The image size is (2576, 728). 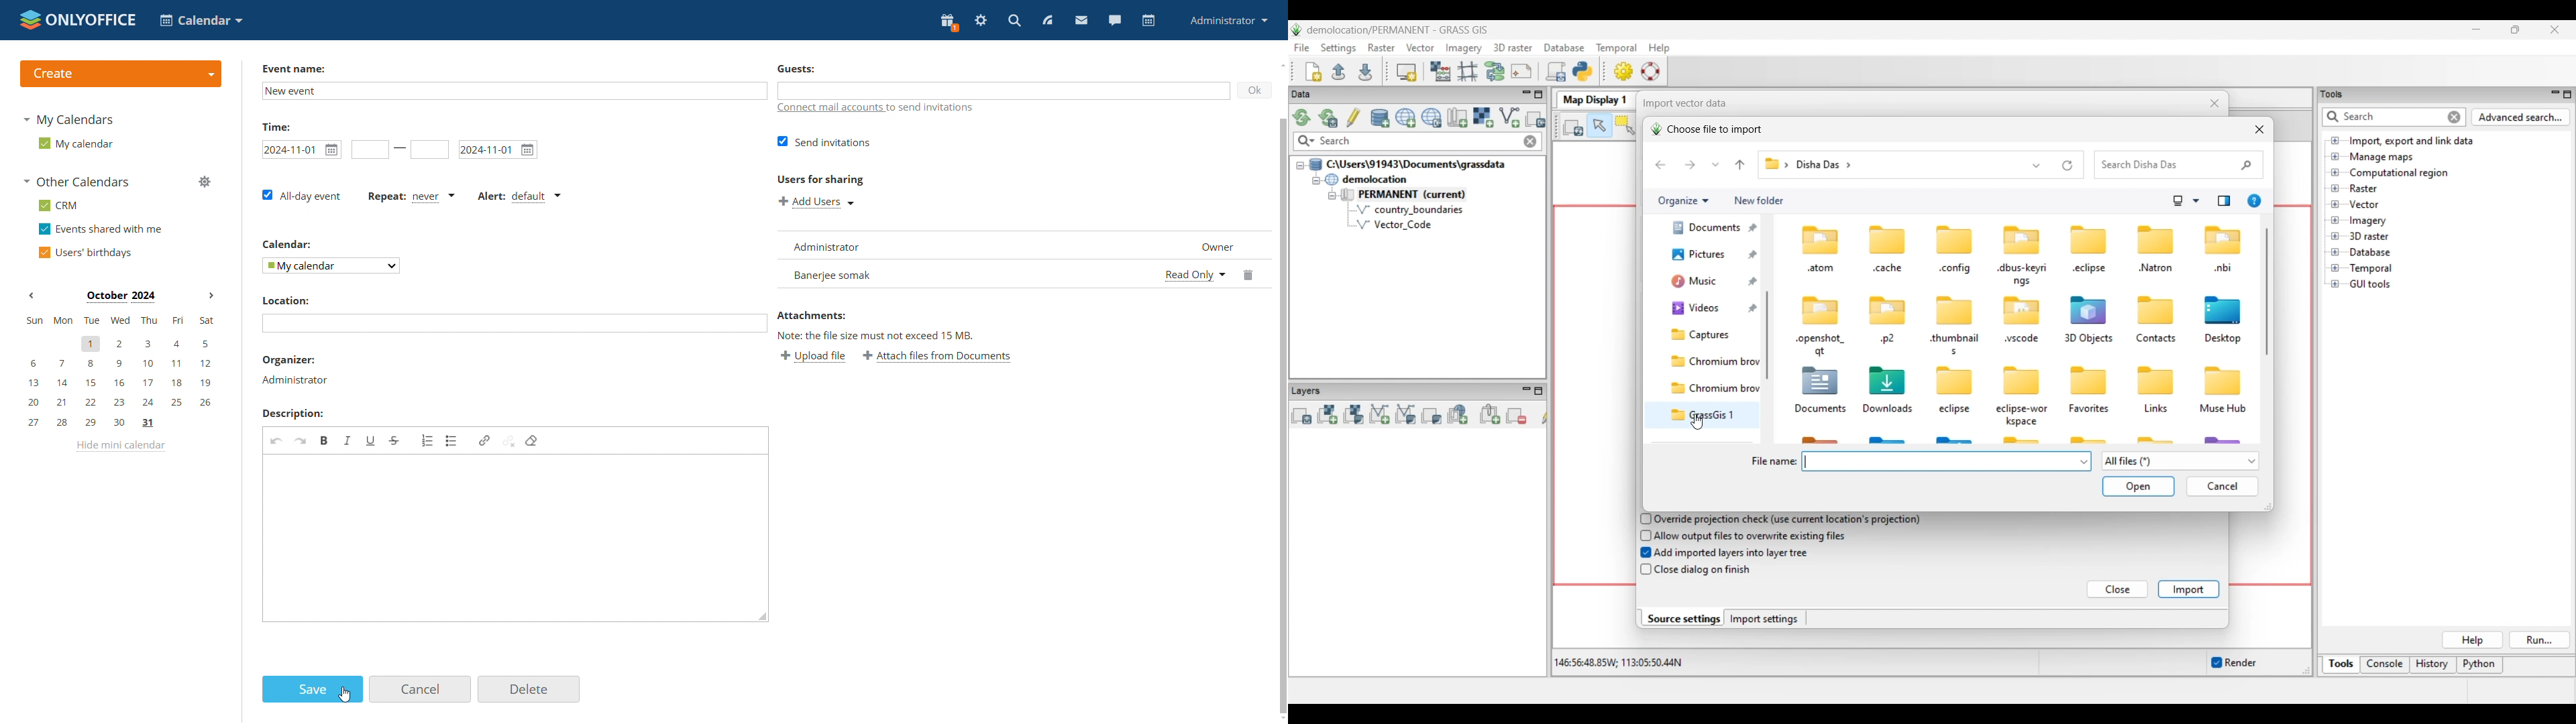 I want to click on event Name, so click(x=296, y=68).